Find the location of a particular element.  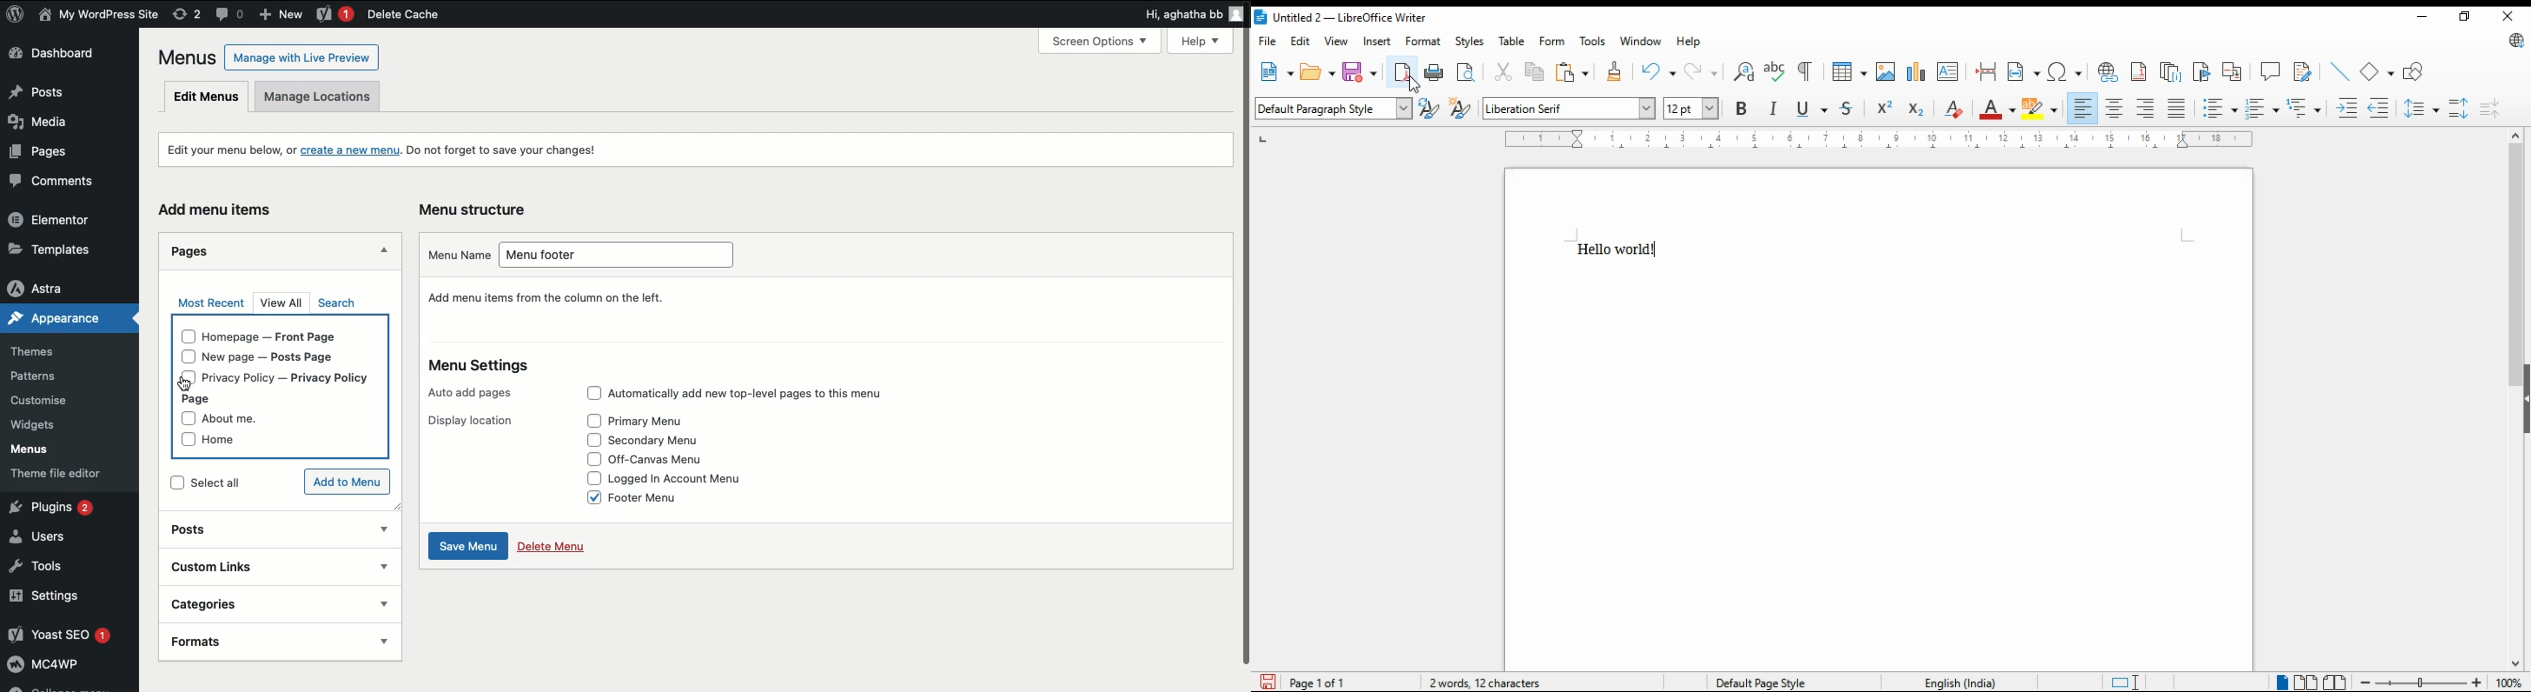

Formats is located at coordinates (250, 642).